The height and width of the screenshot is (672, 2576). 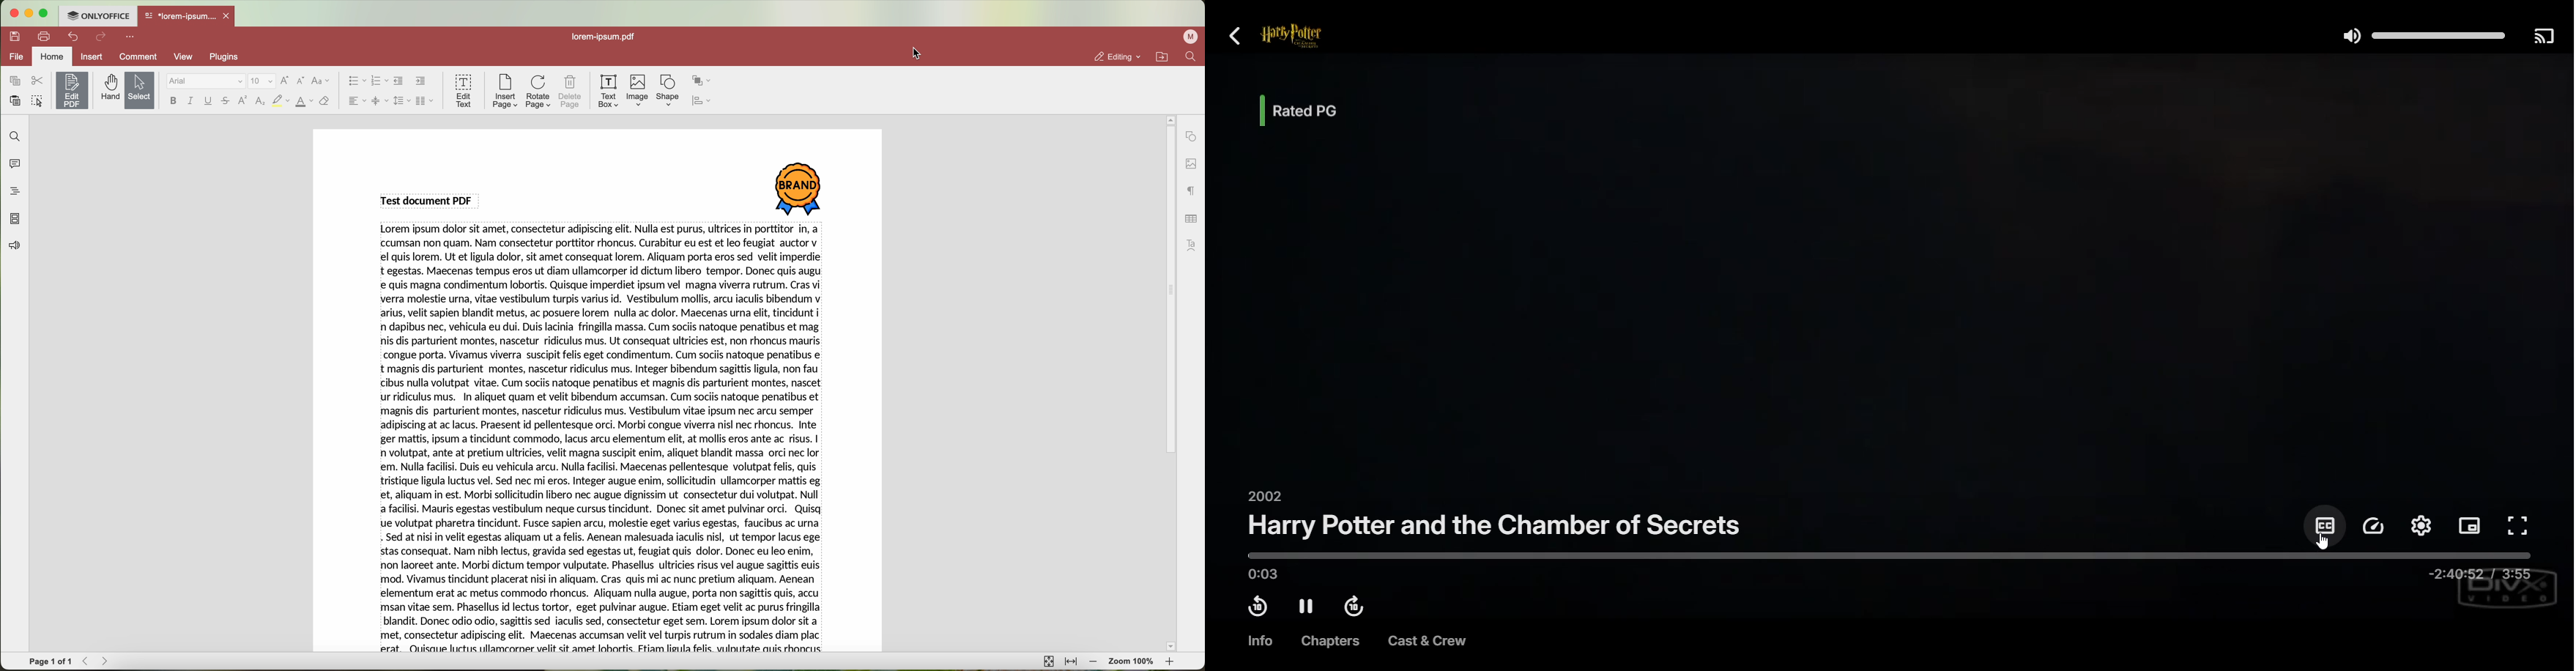 I want to click on underline, so click(x=209, y=102).